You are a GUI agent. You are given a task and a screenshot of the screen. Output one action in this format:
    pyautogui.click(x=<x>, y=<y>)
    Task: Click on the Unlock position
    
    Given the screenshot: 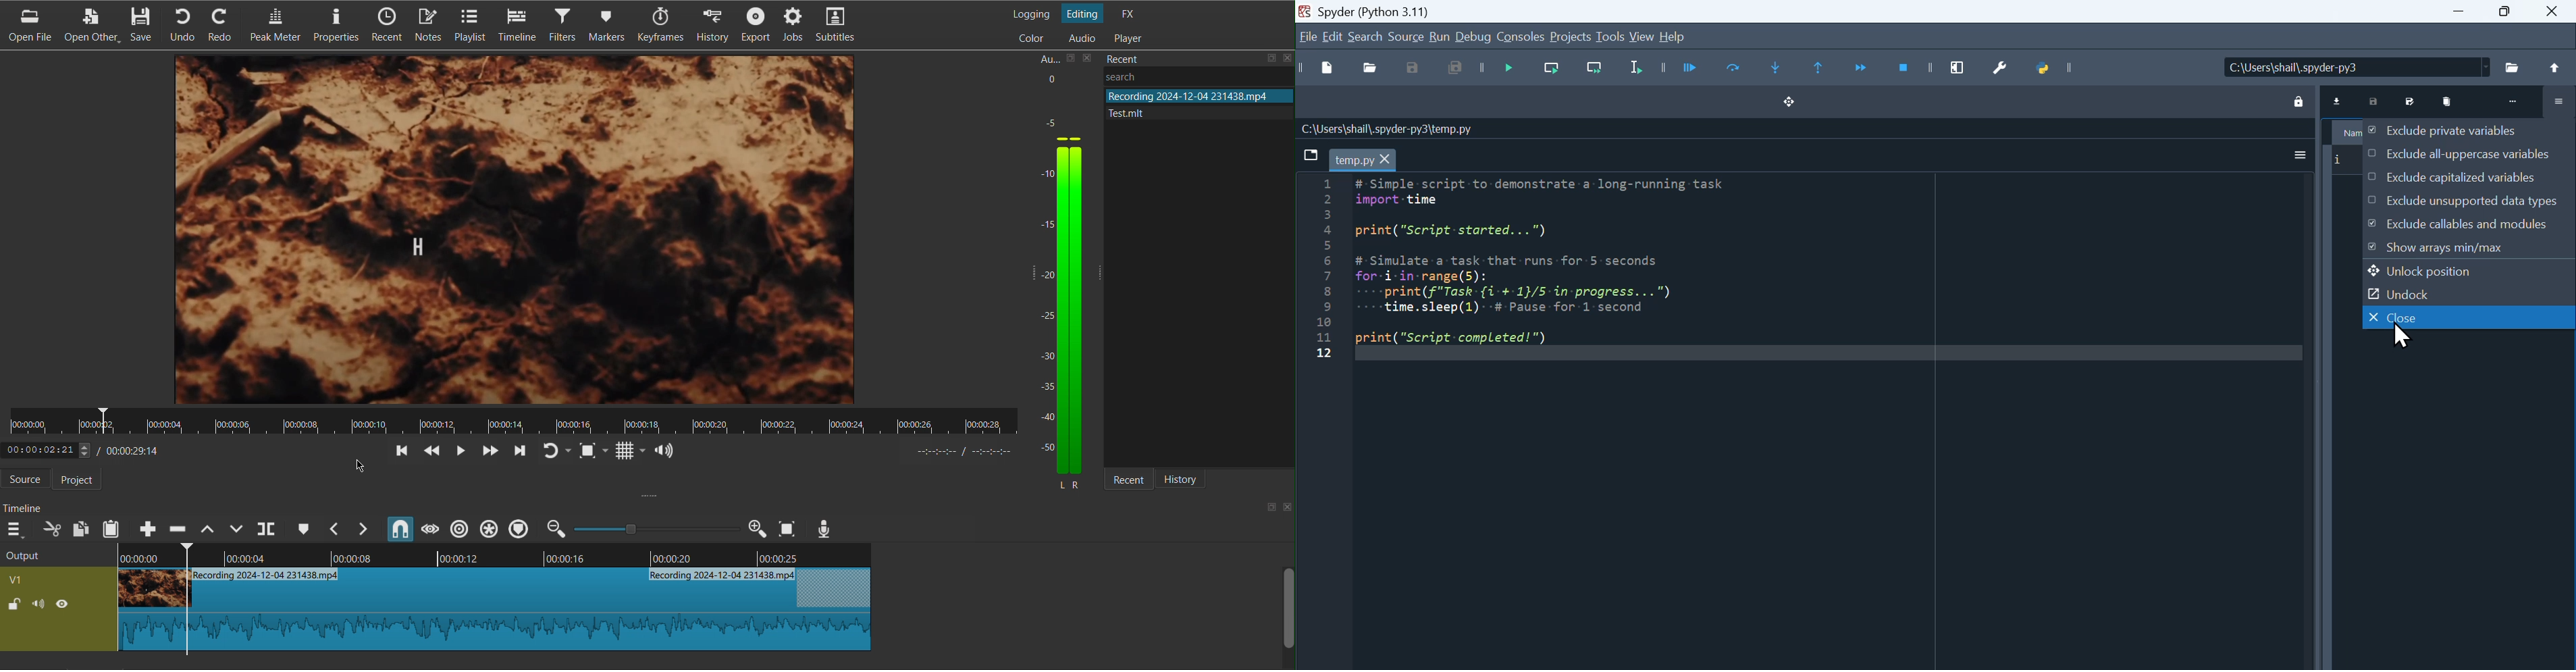 What is the action you would take?
    pyautogui.click(x=2469, y=270)
    